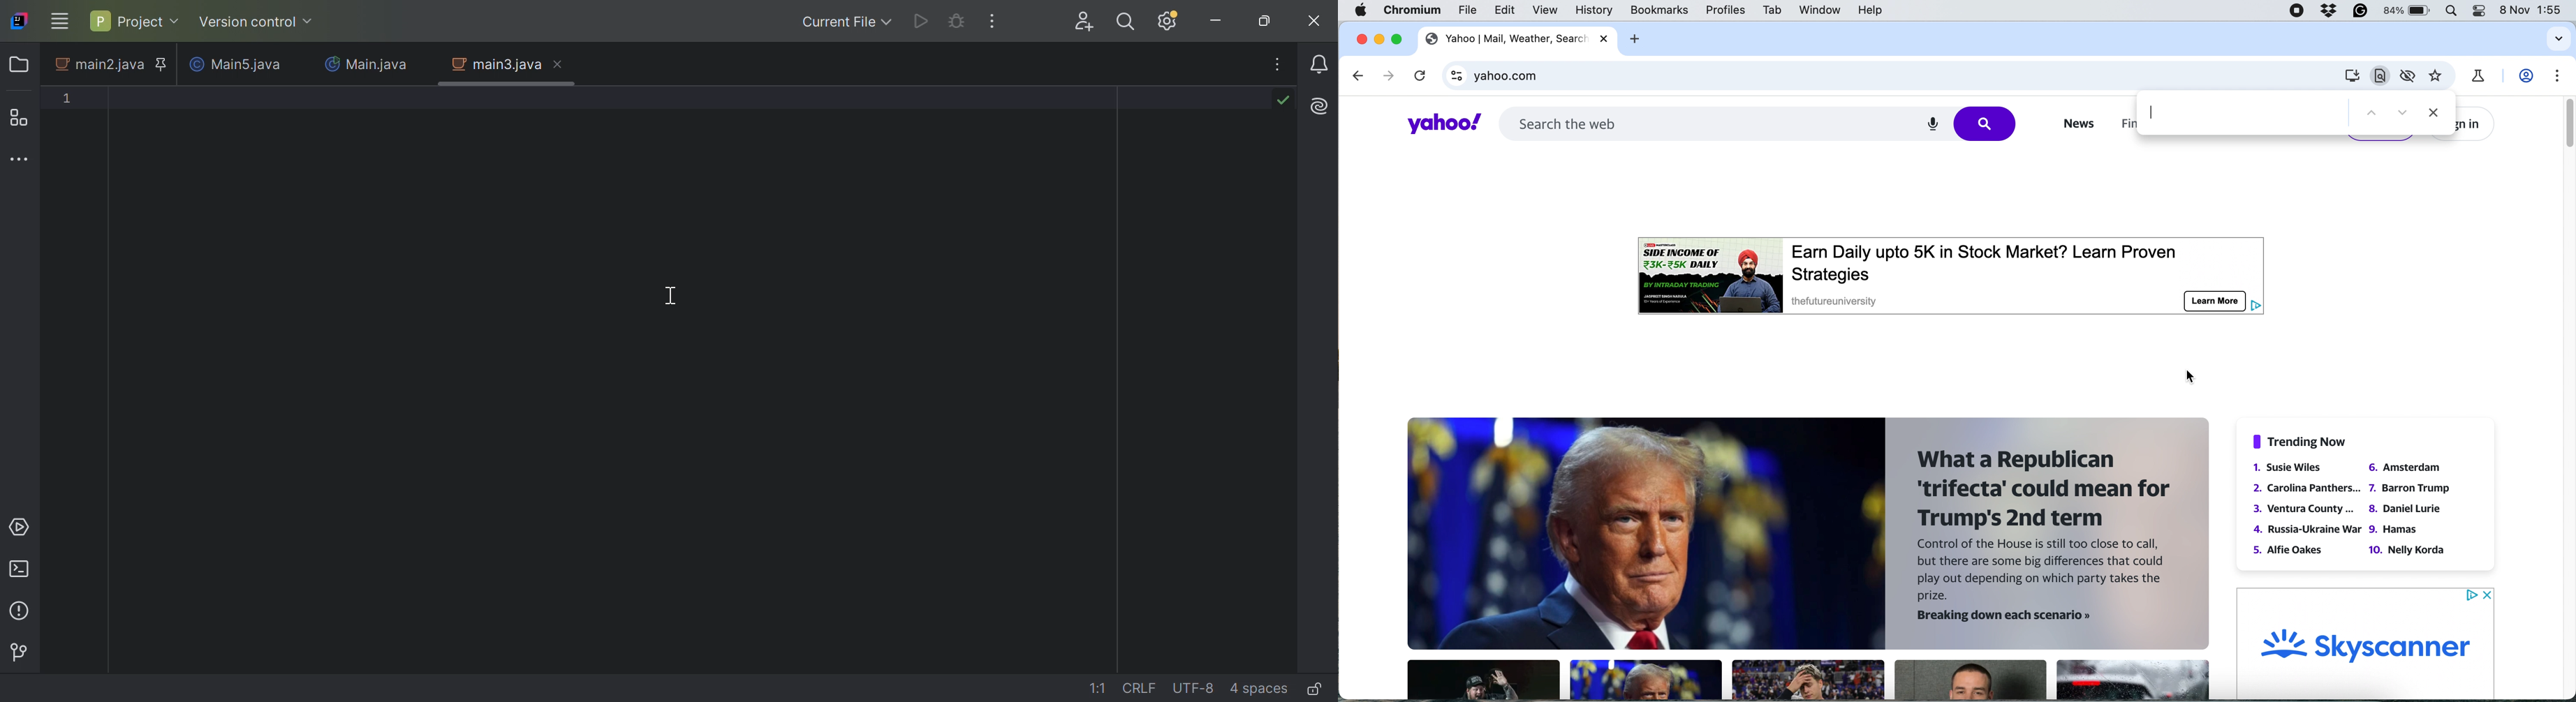 The width and height of the screenshot is (2576, 728). Describe the element at coordinates (1140, 687) in the screenshot. I see `line separation: \r\n` at that location.